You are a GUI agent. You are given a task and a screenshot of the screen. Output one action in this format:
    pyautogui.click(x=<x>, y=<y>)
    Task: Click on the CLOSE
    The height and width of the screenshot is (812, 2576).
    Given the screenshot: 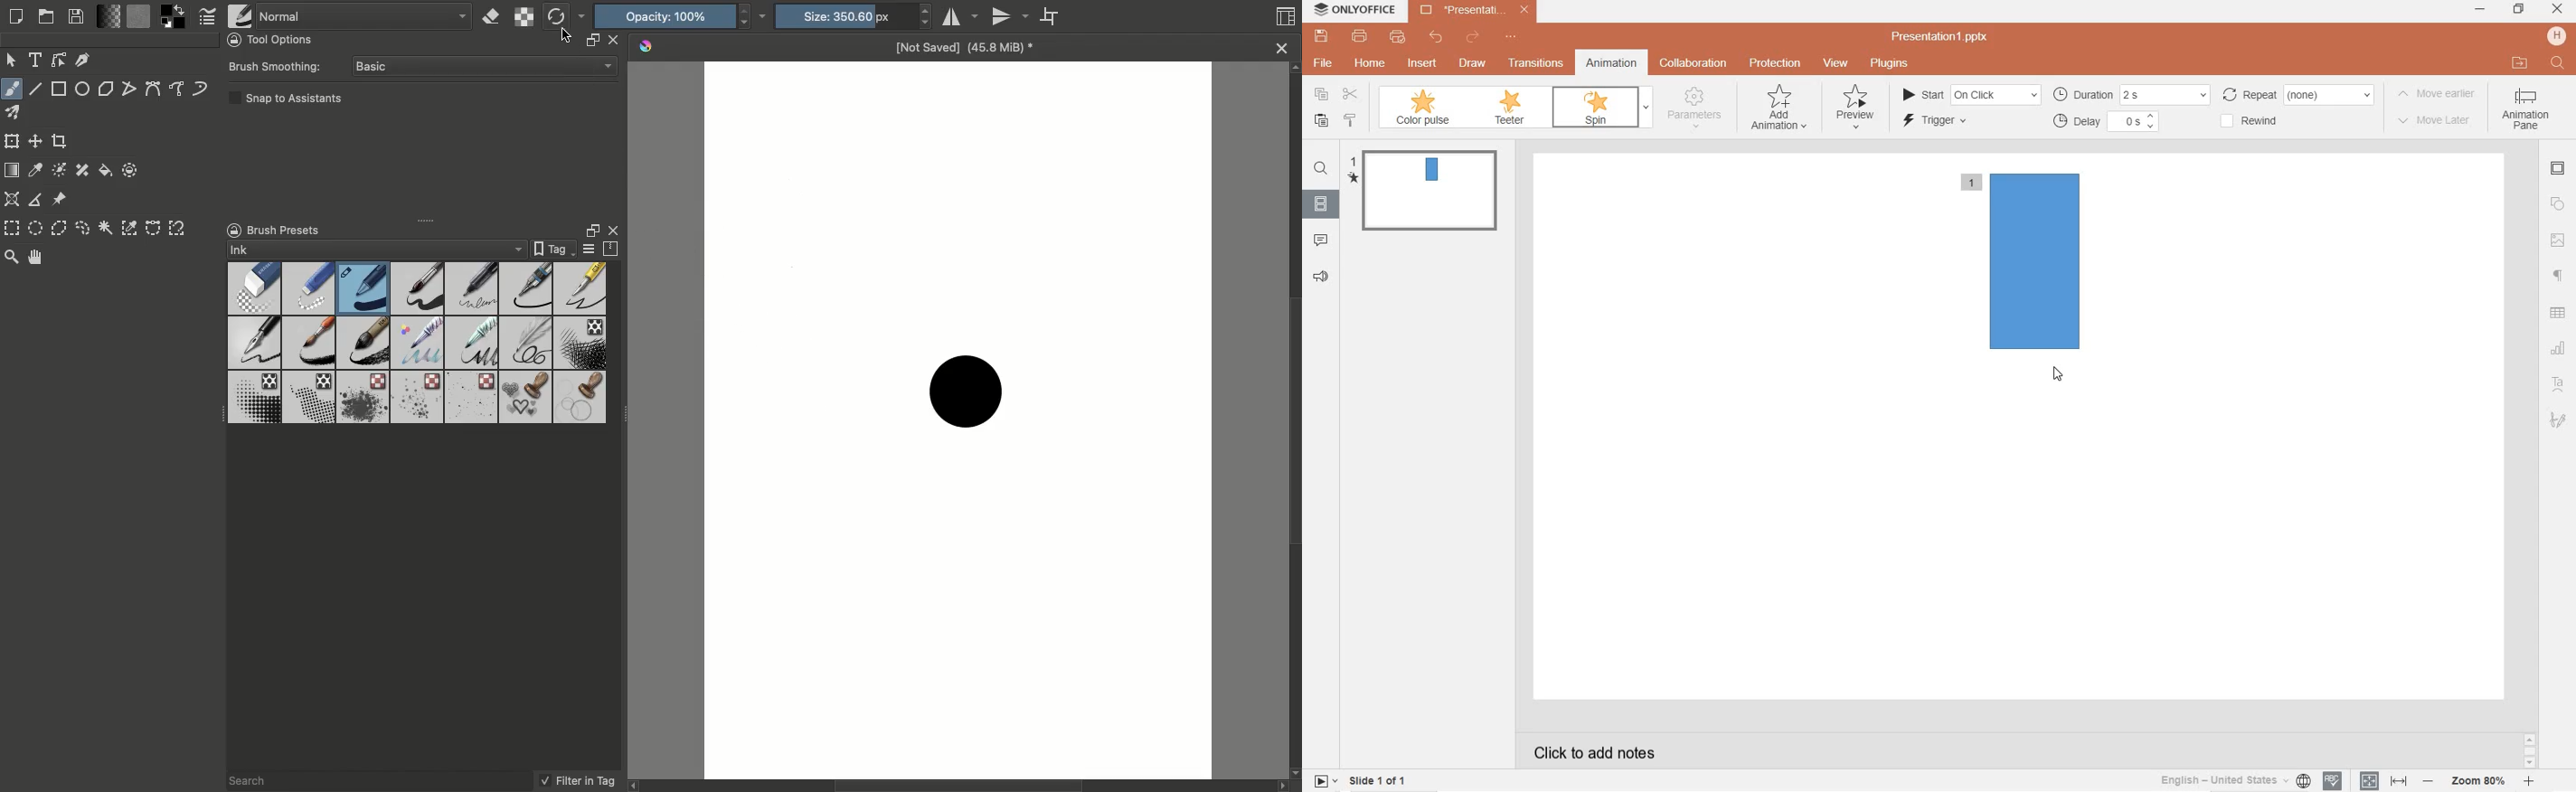 What is the action you would take?
    pyautogui.click(x=2558, y=10)
    